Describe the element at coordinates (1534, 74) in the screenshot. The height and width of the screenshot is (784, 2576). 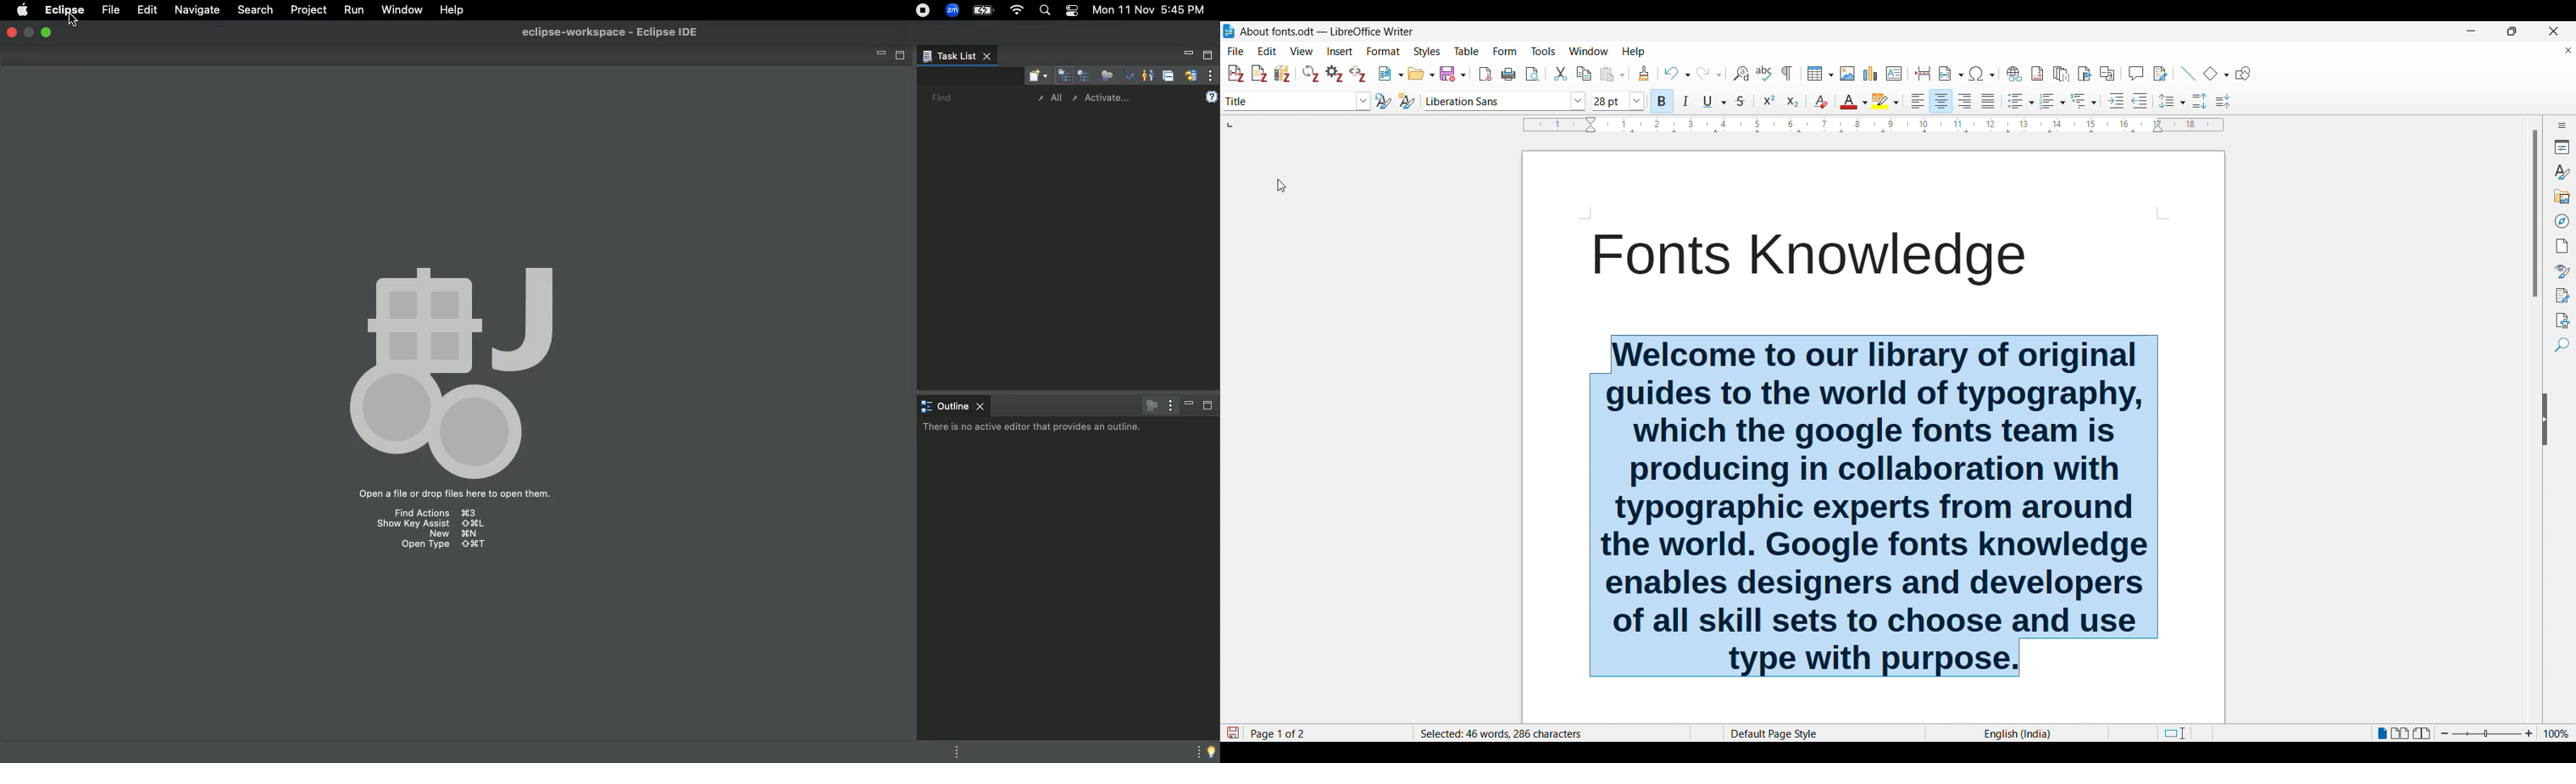
I see `Toggle print preview` at that location.